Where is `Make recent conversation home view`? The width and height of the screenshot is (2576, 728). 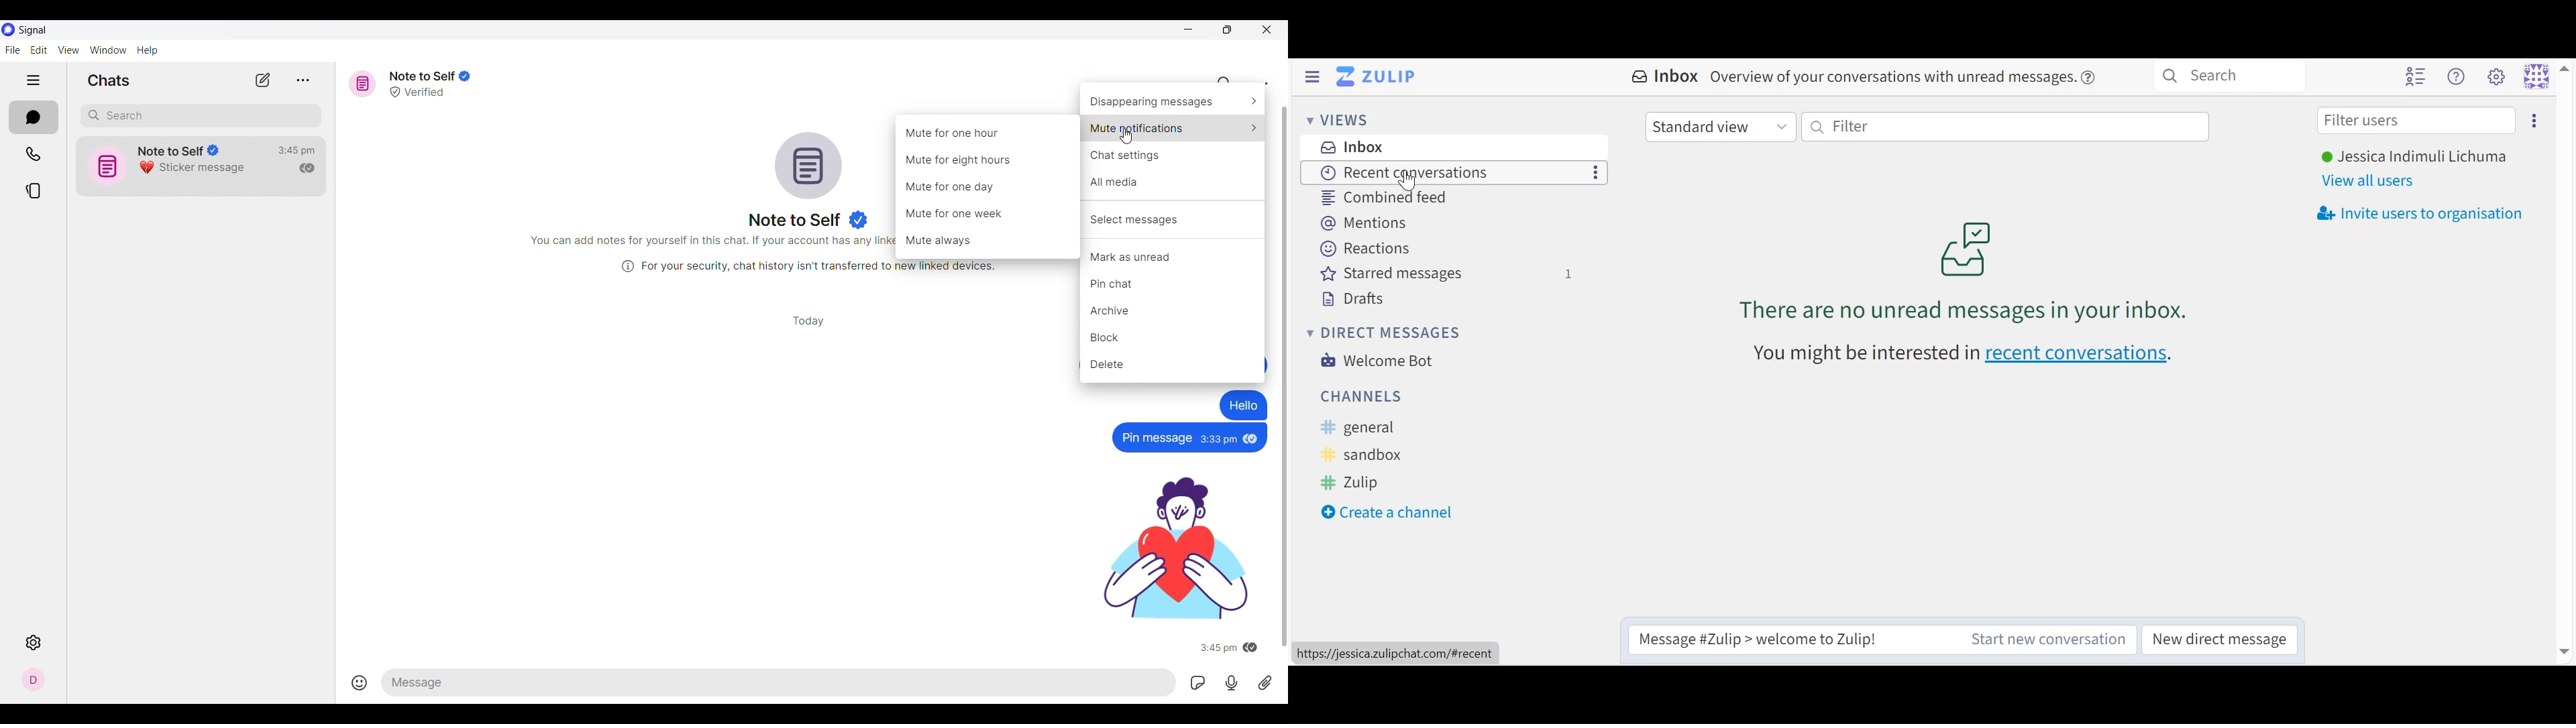
Make recent conversation home view is located at coordinates (1595, 173).